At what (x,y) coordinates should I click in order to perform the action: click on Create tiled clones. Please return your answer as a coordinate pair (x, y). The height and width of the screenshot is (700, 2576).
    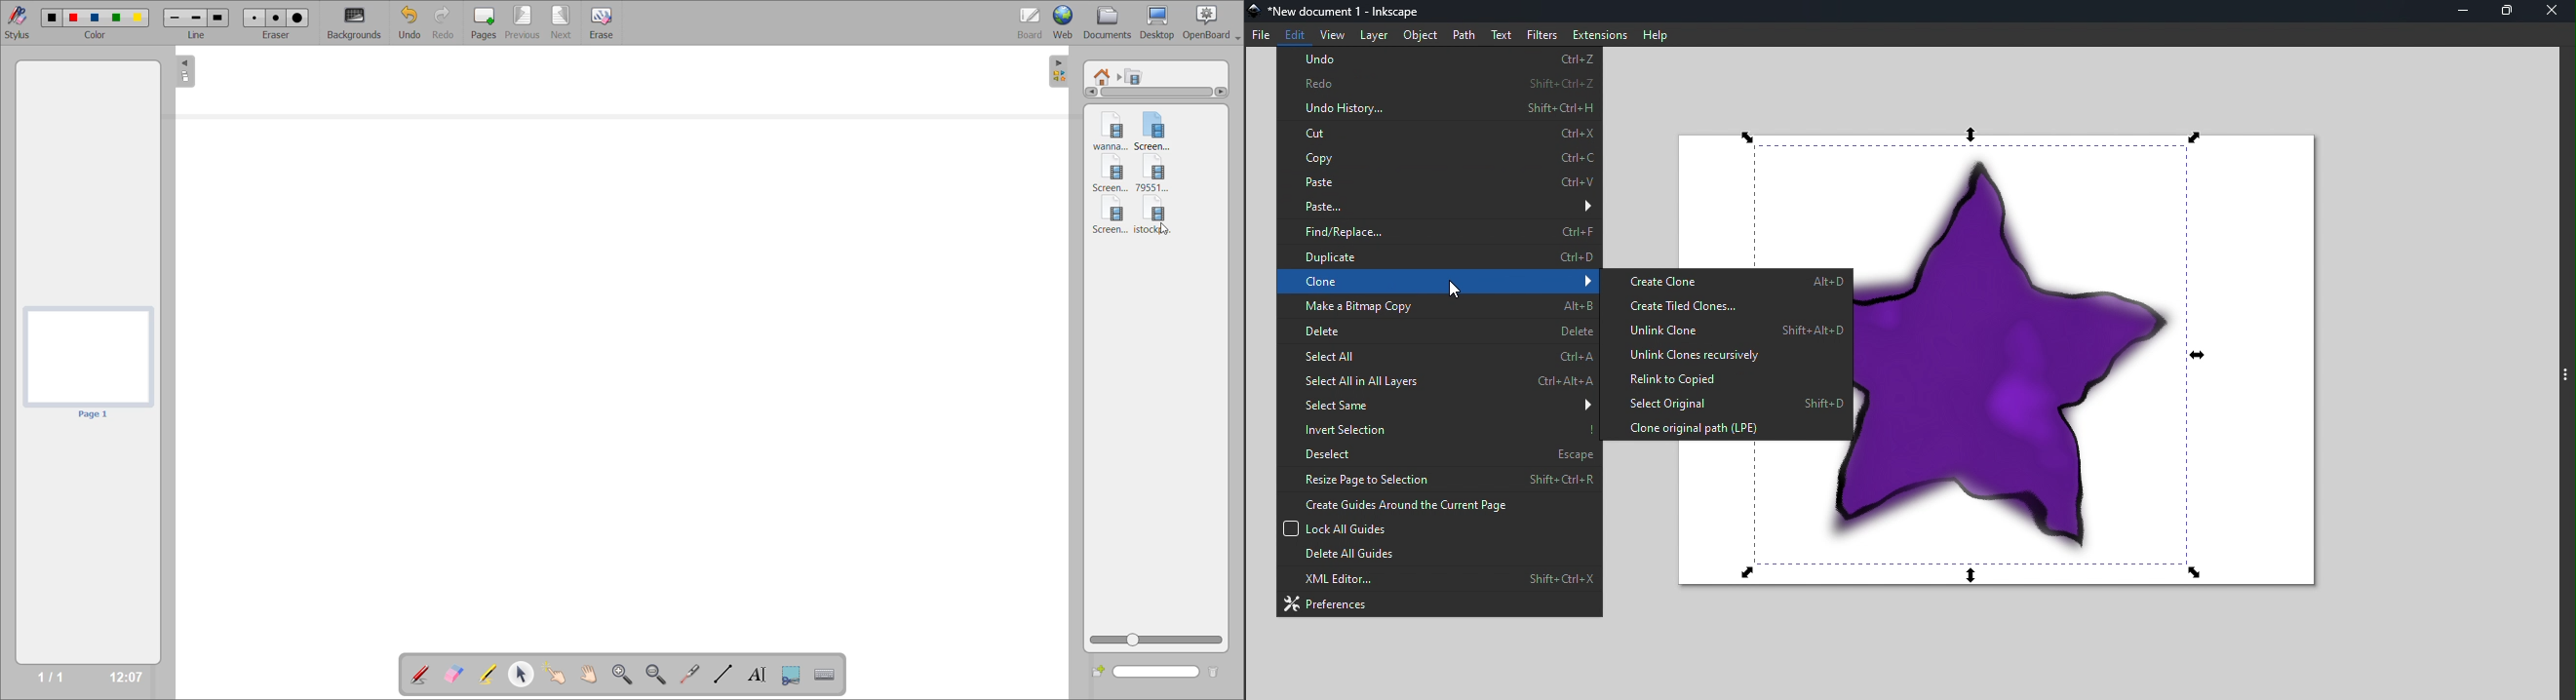
    Looking at the image, I should click on (1726, 306).